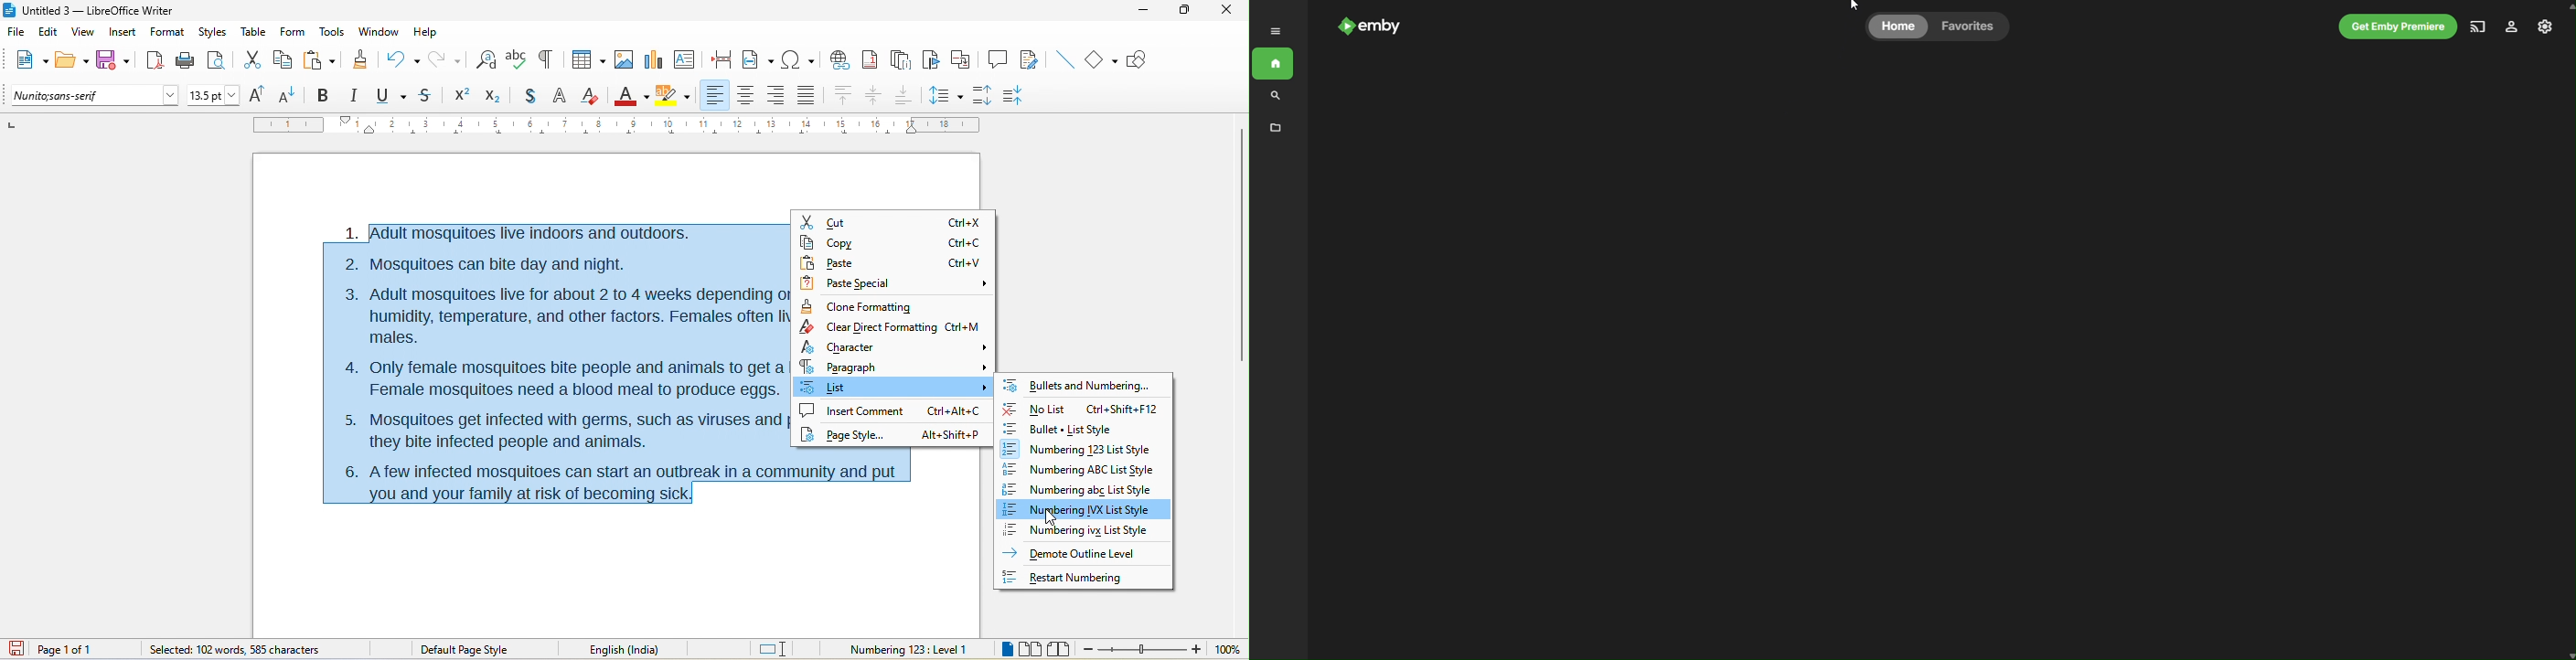 This screenshot has width=2576, height=672. I want to click on insert comment, so click(892, 413).